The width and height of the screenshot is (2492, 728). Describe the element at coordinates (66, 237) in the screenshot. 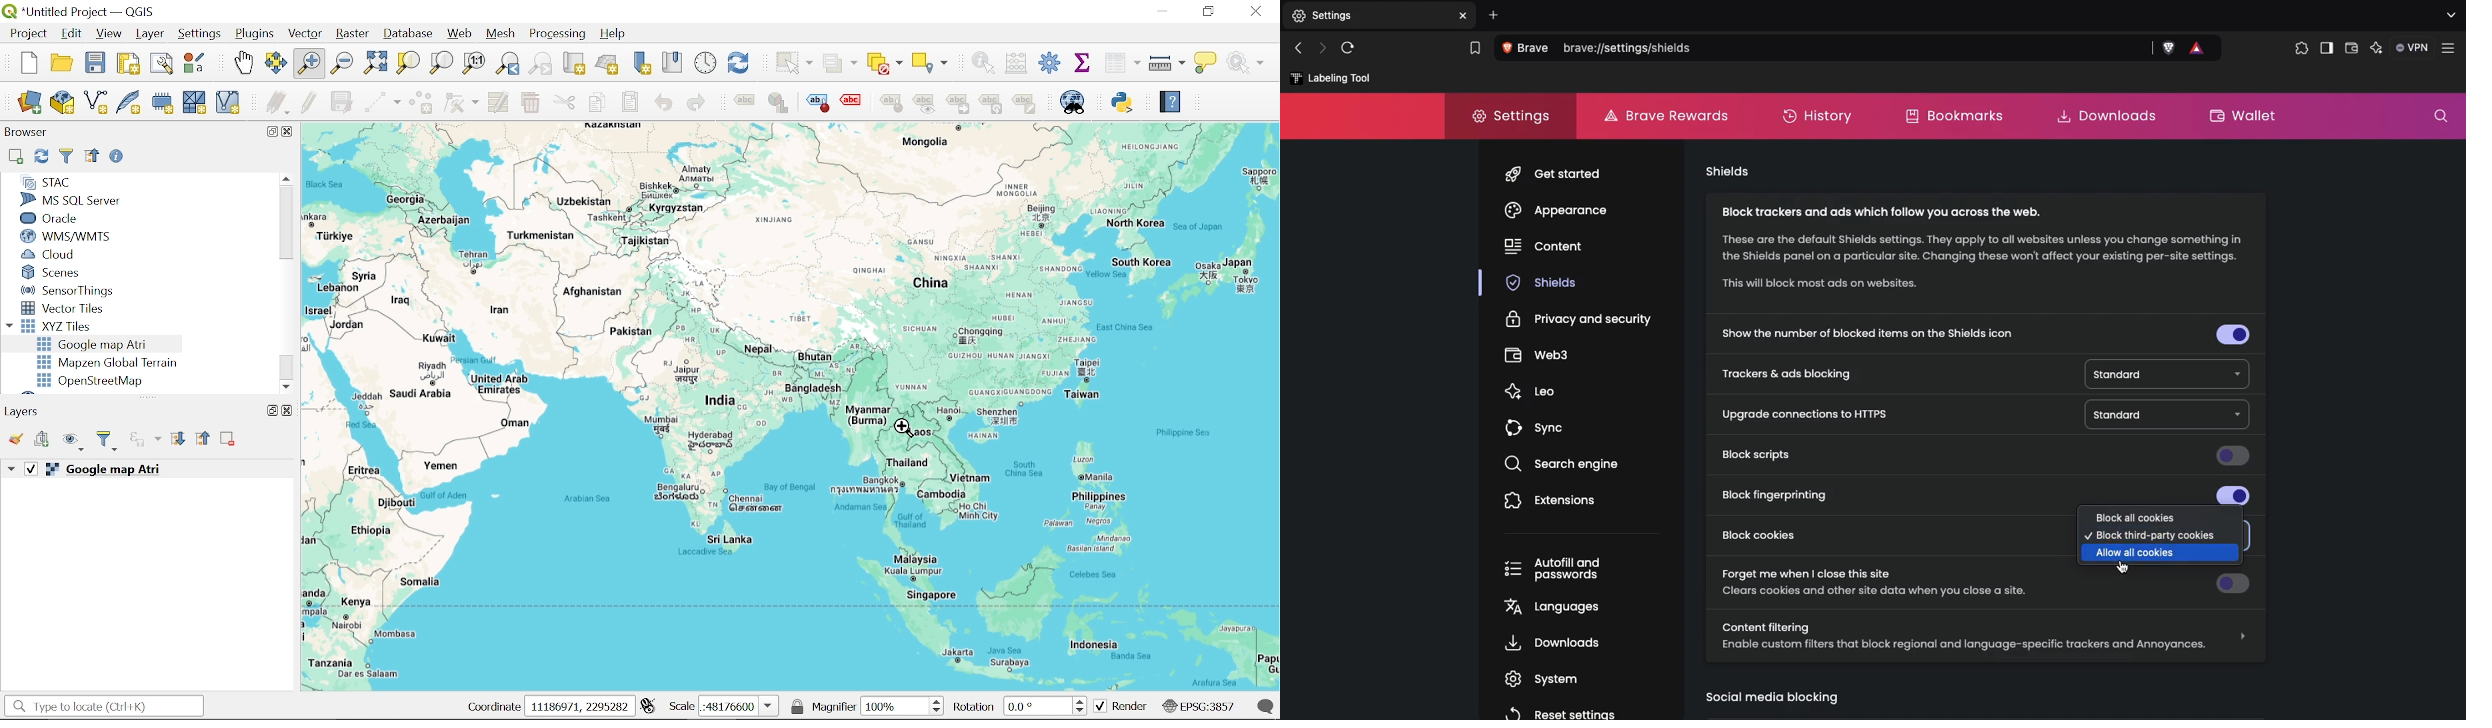

I see `WMS/WMTS` at that location.